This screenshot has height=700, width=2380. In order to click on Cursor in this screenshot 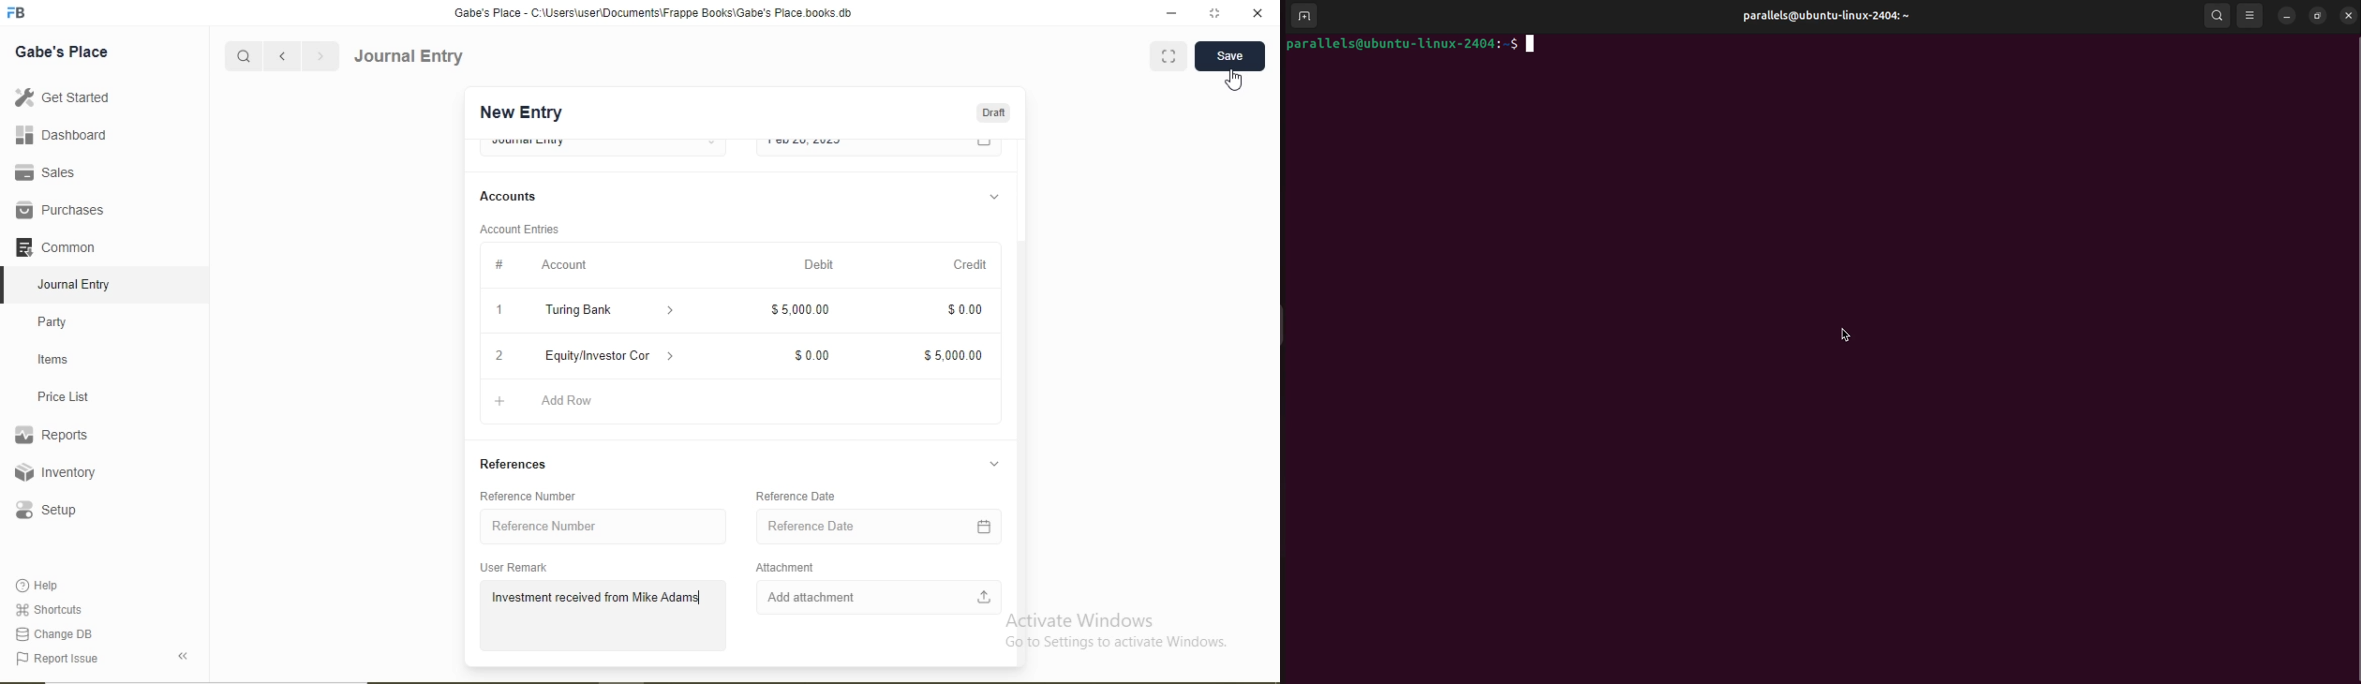, I will do `click(1236, 81)`.